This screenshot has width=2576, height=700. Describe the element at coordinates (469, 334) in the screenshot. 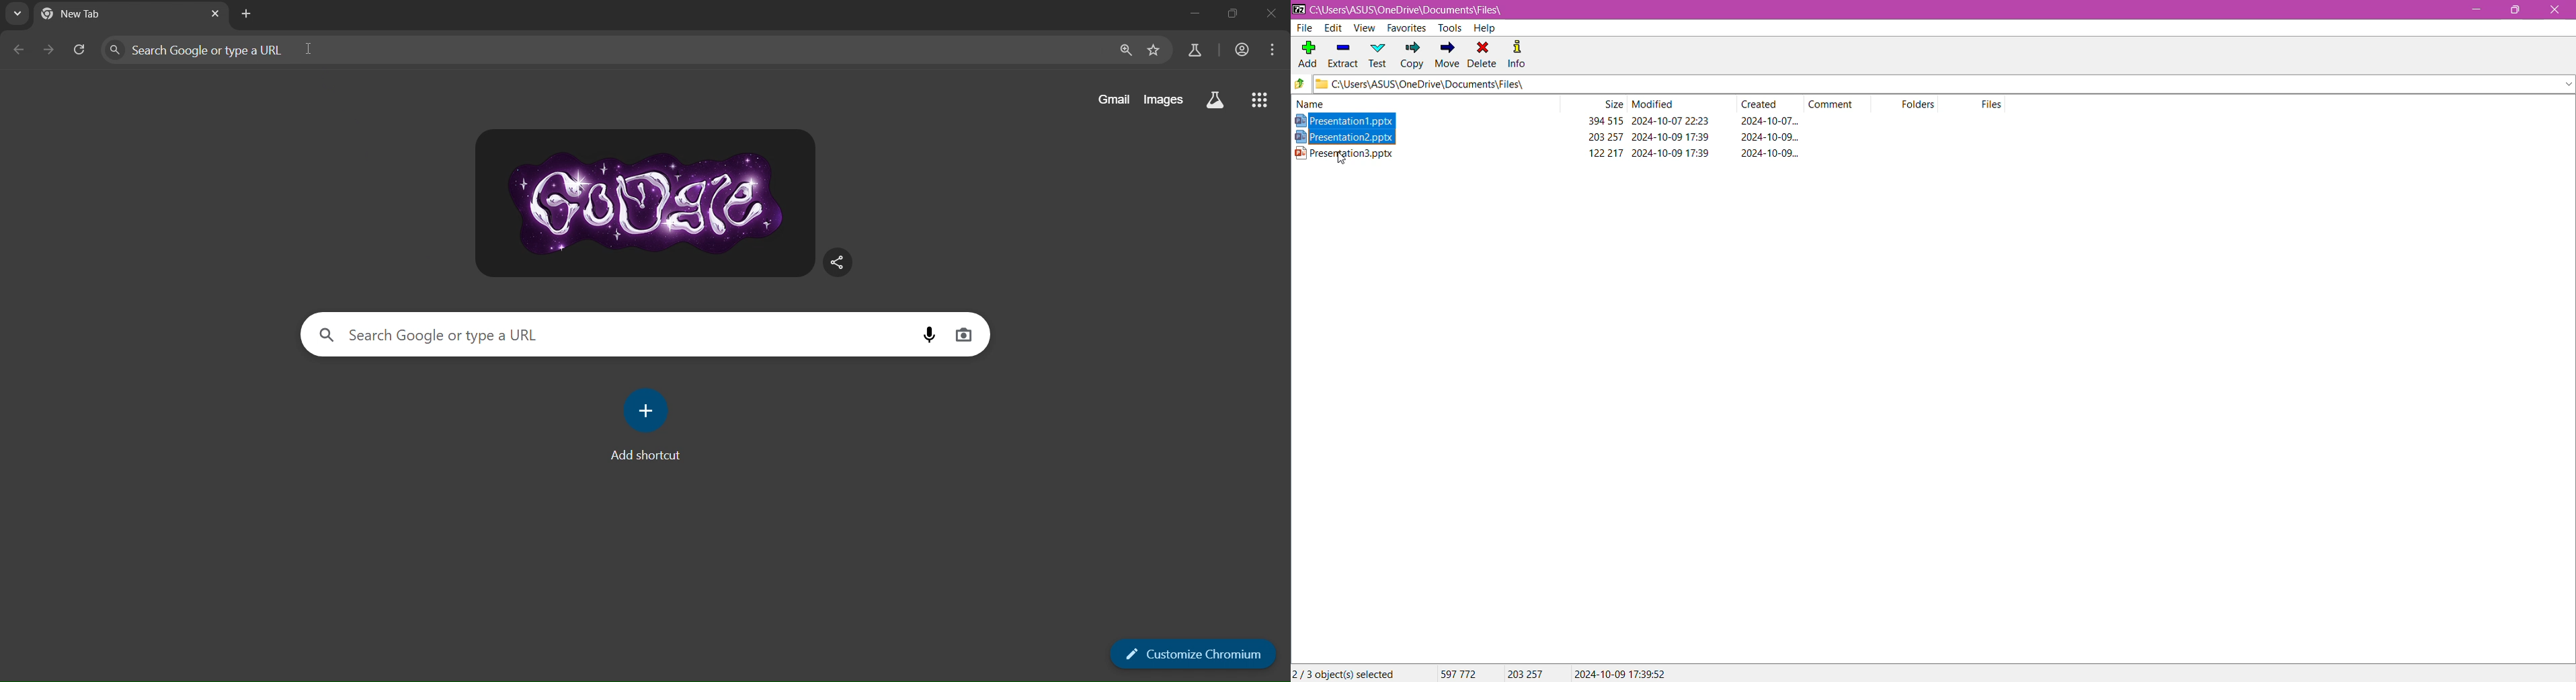

I see `search Google or type  a URL` at that location.